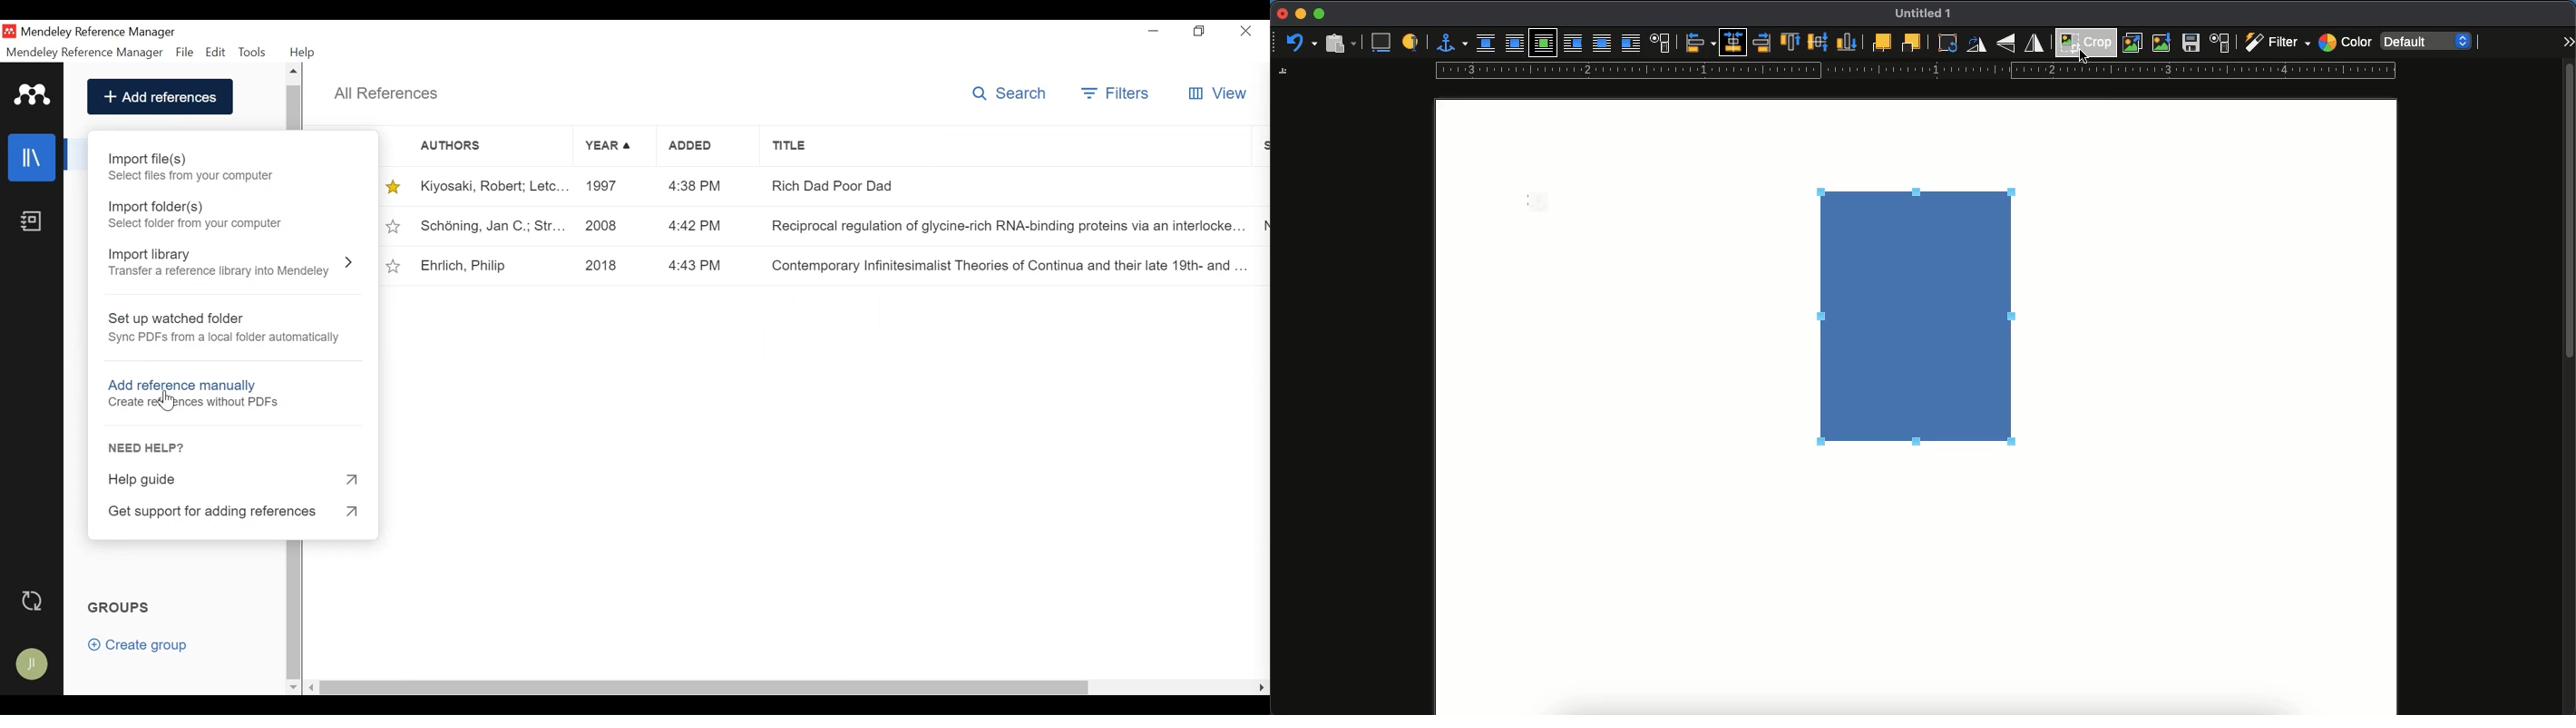 This screenshot has height=728, width=2576. What do you see at coordinates (1154, 32) in the screenshot?
I see `minimize` at bounding box center [1154, 32].